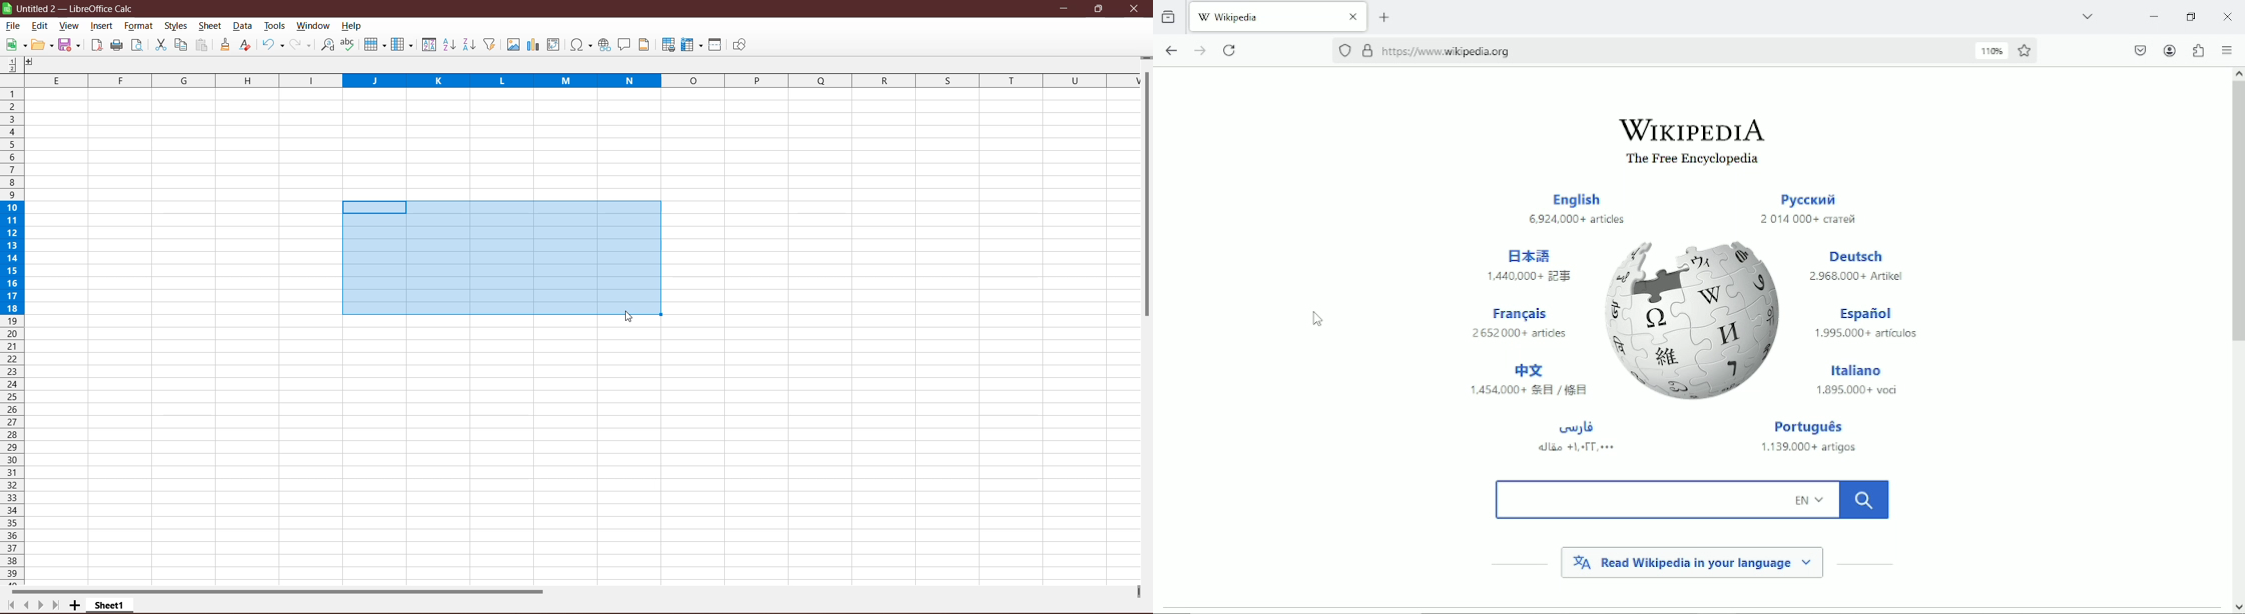  I want to click on Columns, so click(402, 44).